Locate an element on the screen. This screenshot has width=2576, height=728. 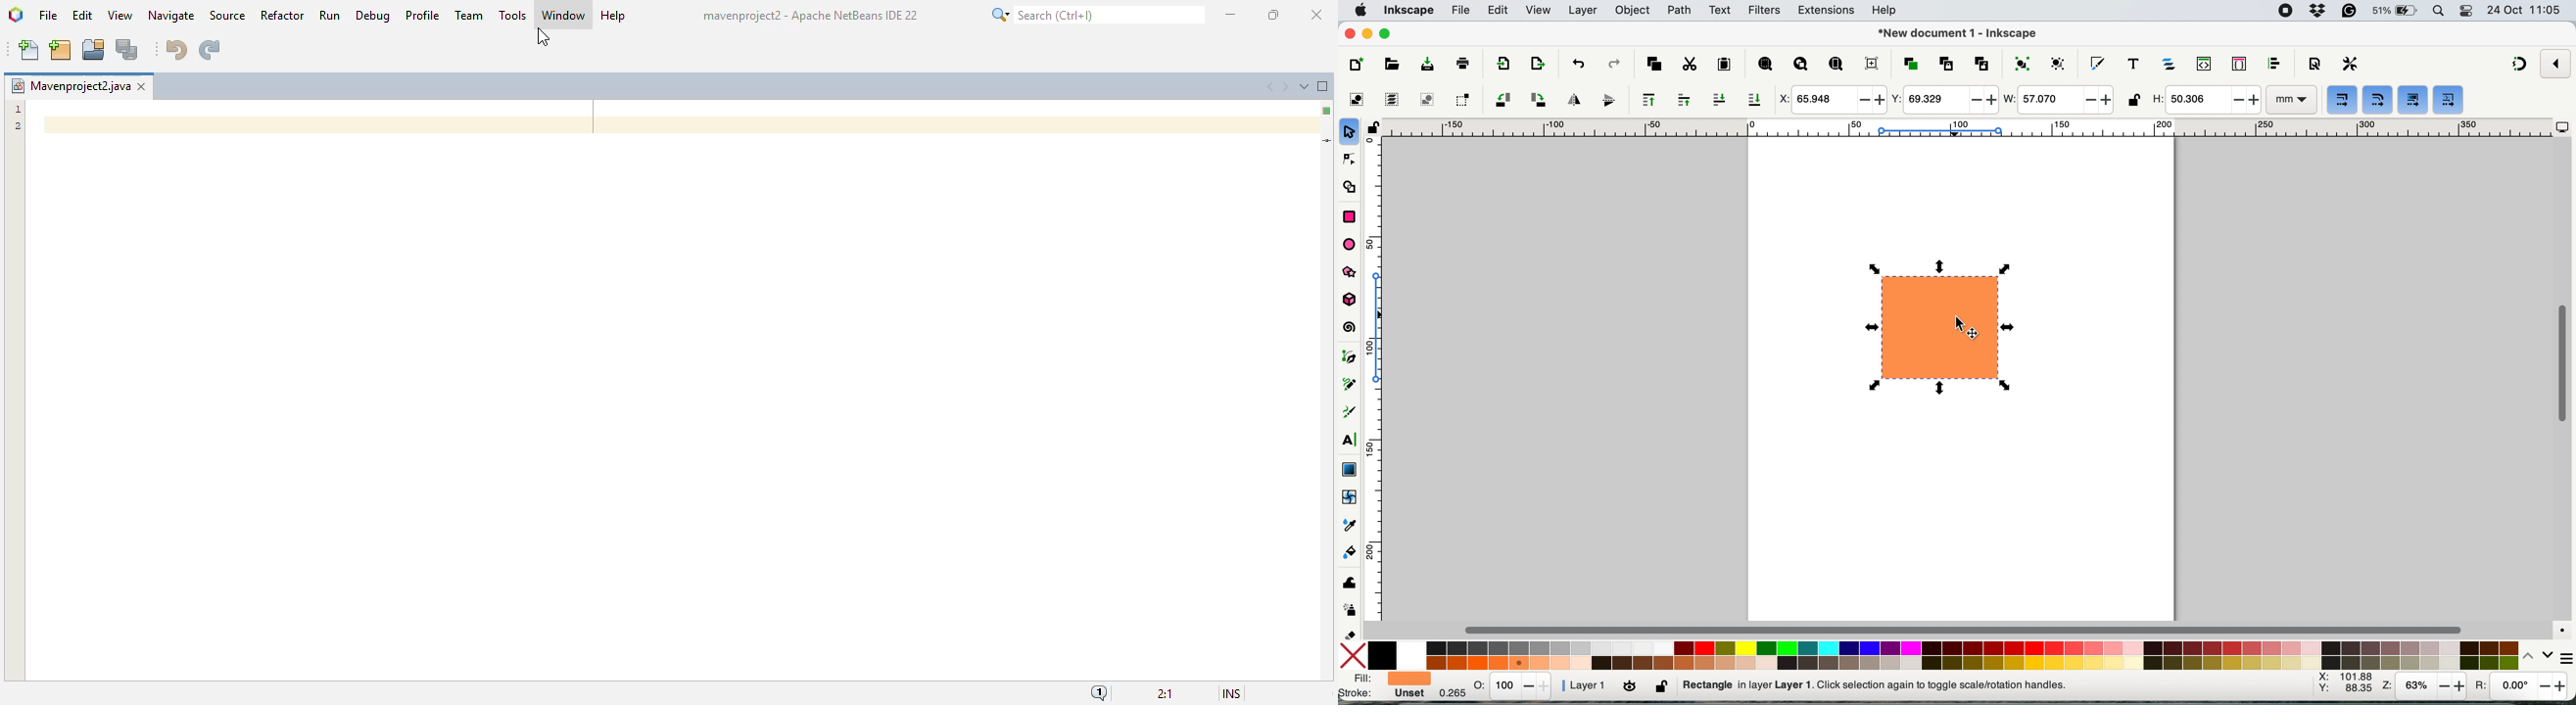
color palatte is located at coordinates (1944, 654).